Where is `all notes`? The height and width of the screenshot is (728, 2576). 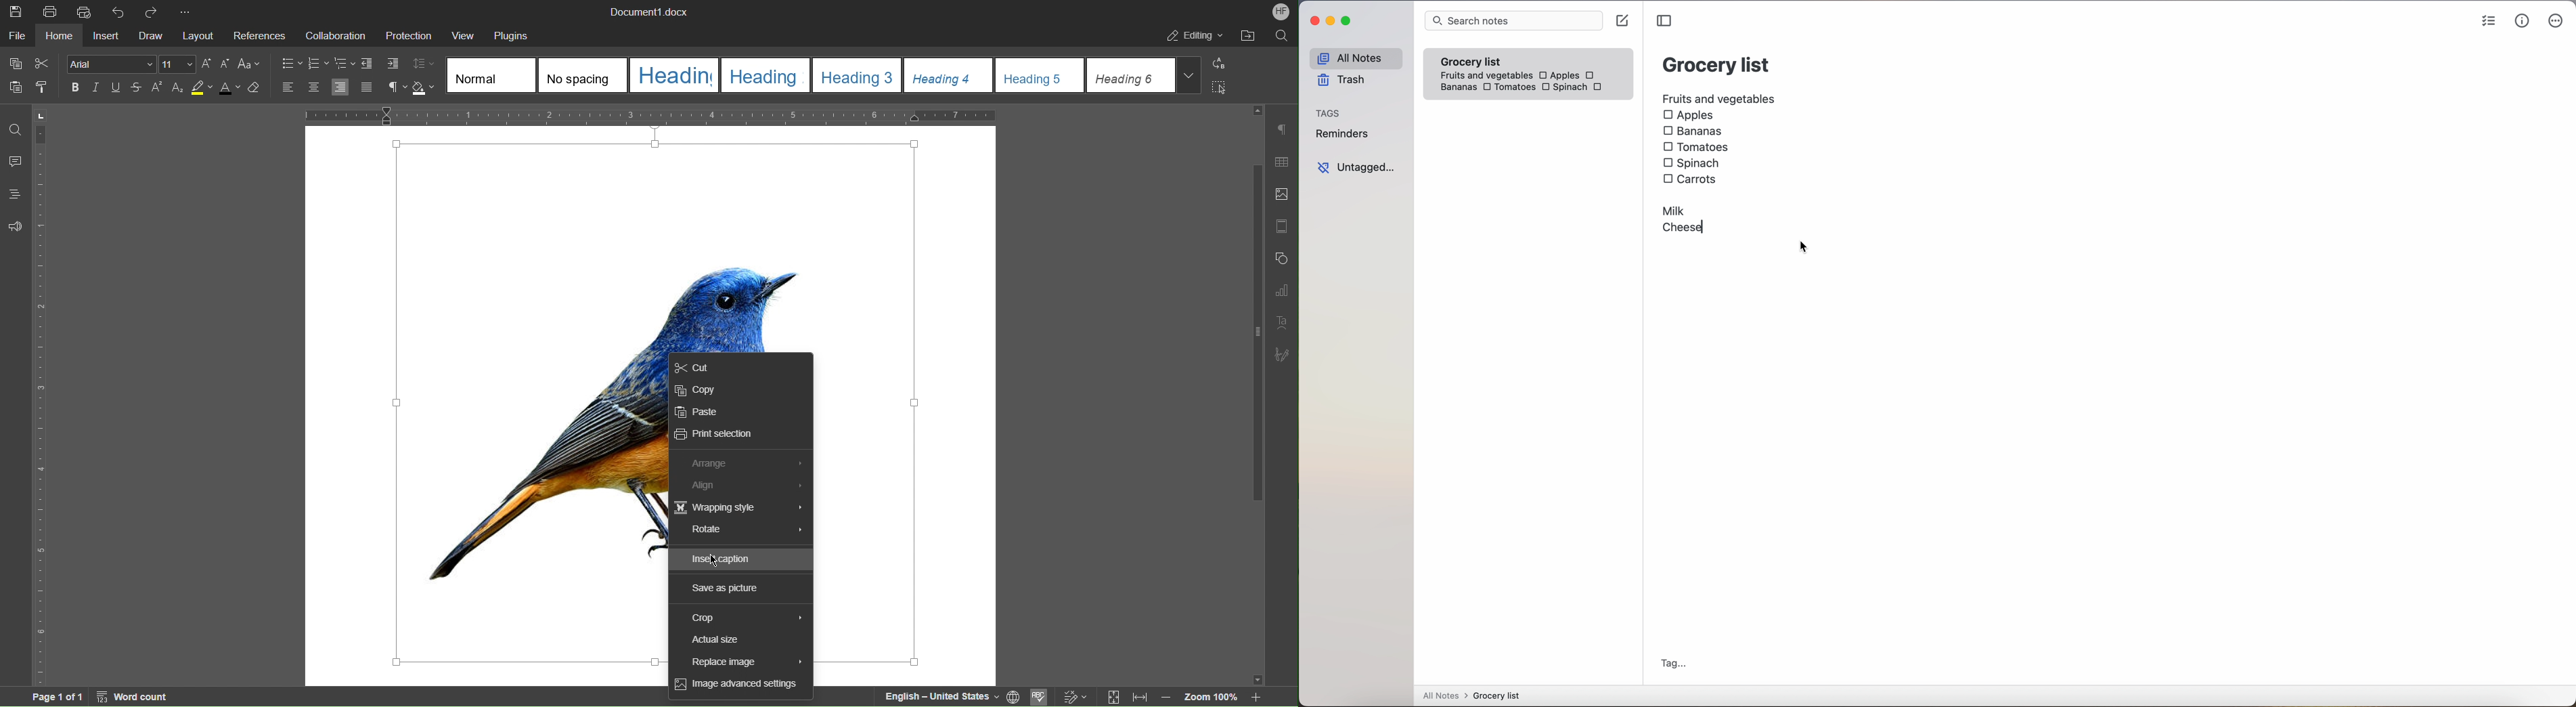 all notes is located at coordinates (1354, 58).